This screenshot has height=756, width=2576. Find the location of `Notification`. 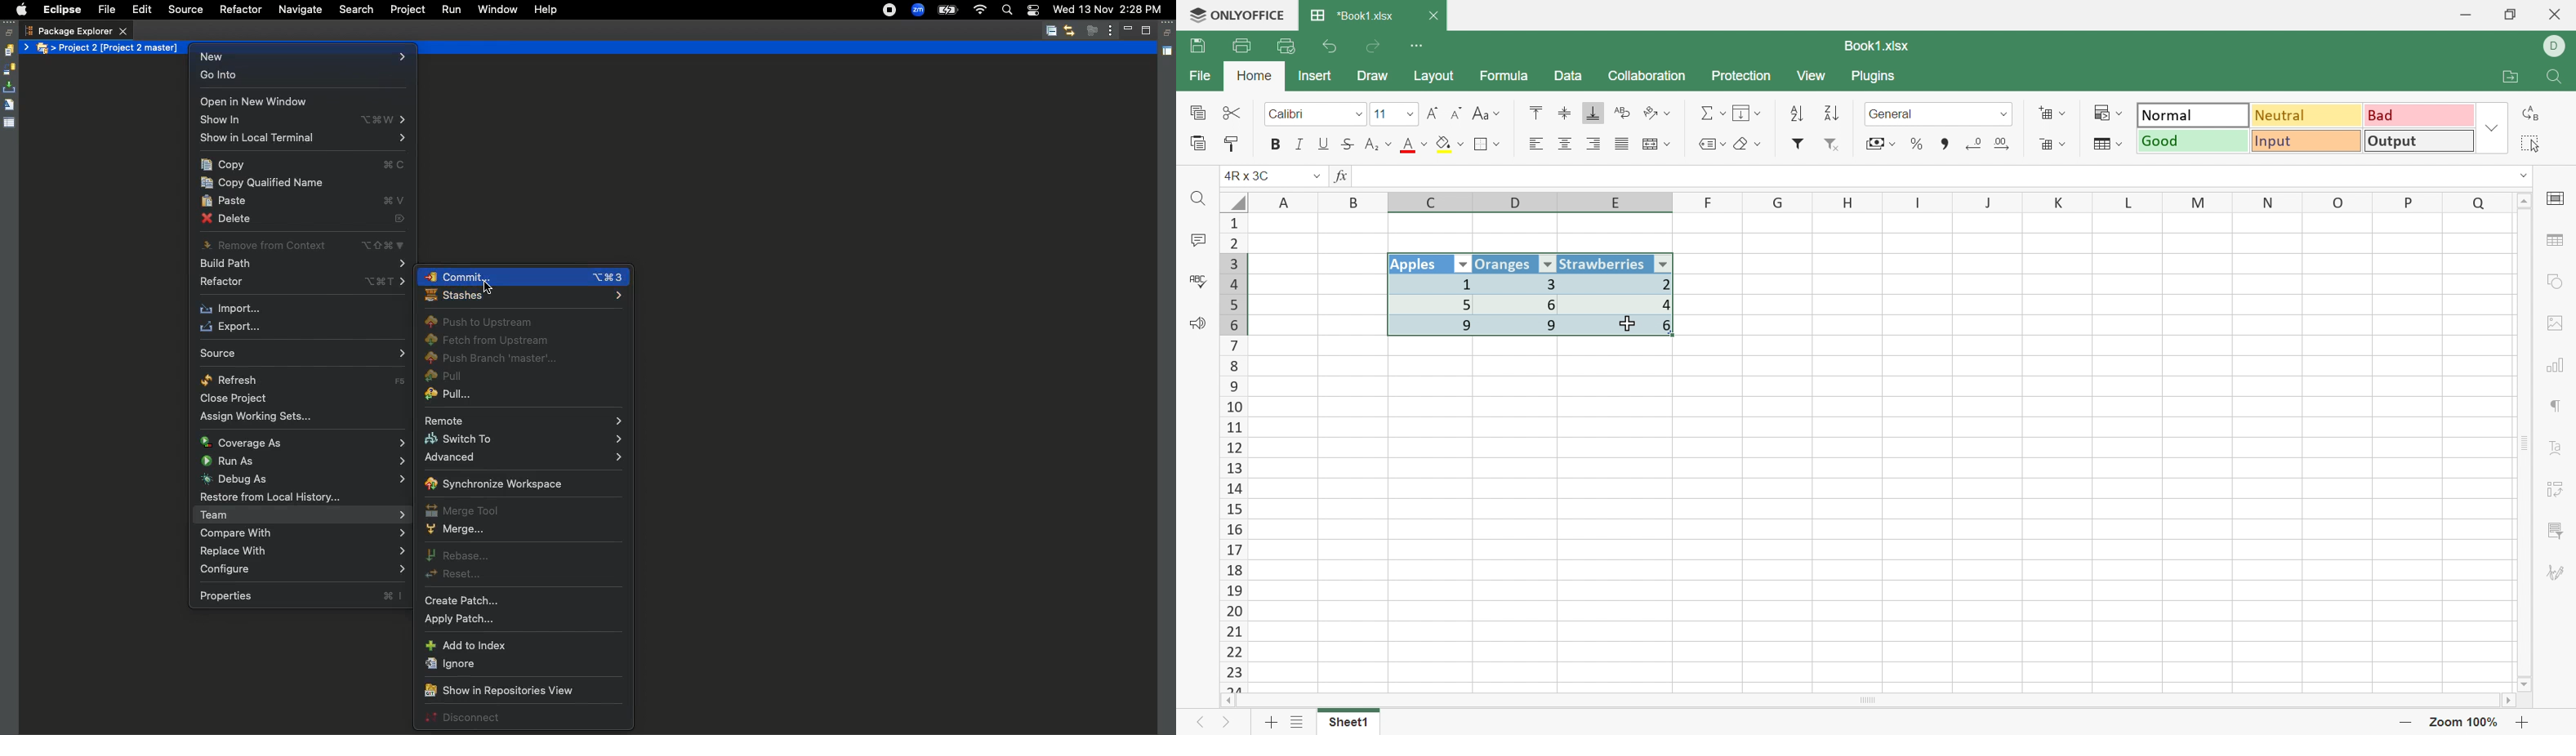

Notification is located at coordinates (1032, 11).